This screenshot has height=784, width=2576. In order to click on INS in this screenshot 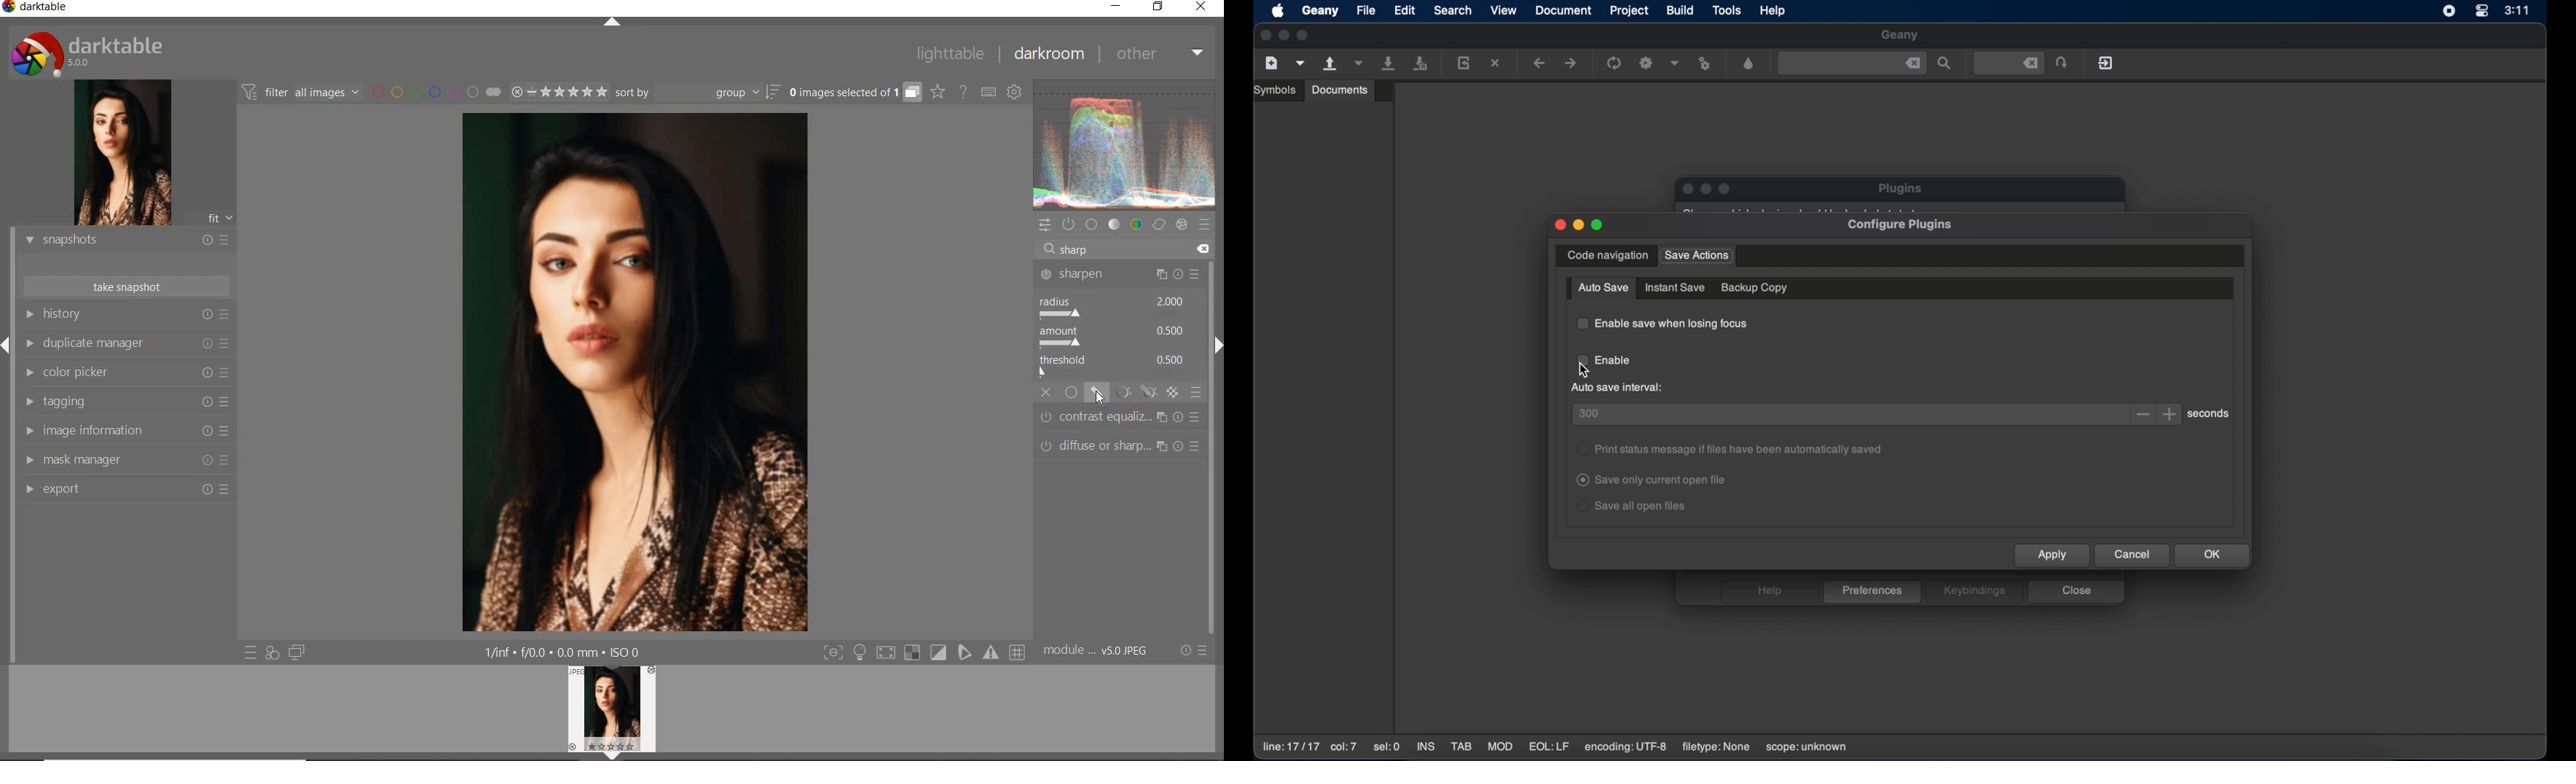, I will do `click(1427, 748)`.